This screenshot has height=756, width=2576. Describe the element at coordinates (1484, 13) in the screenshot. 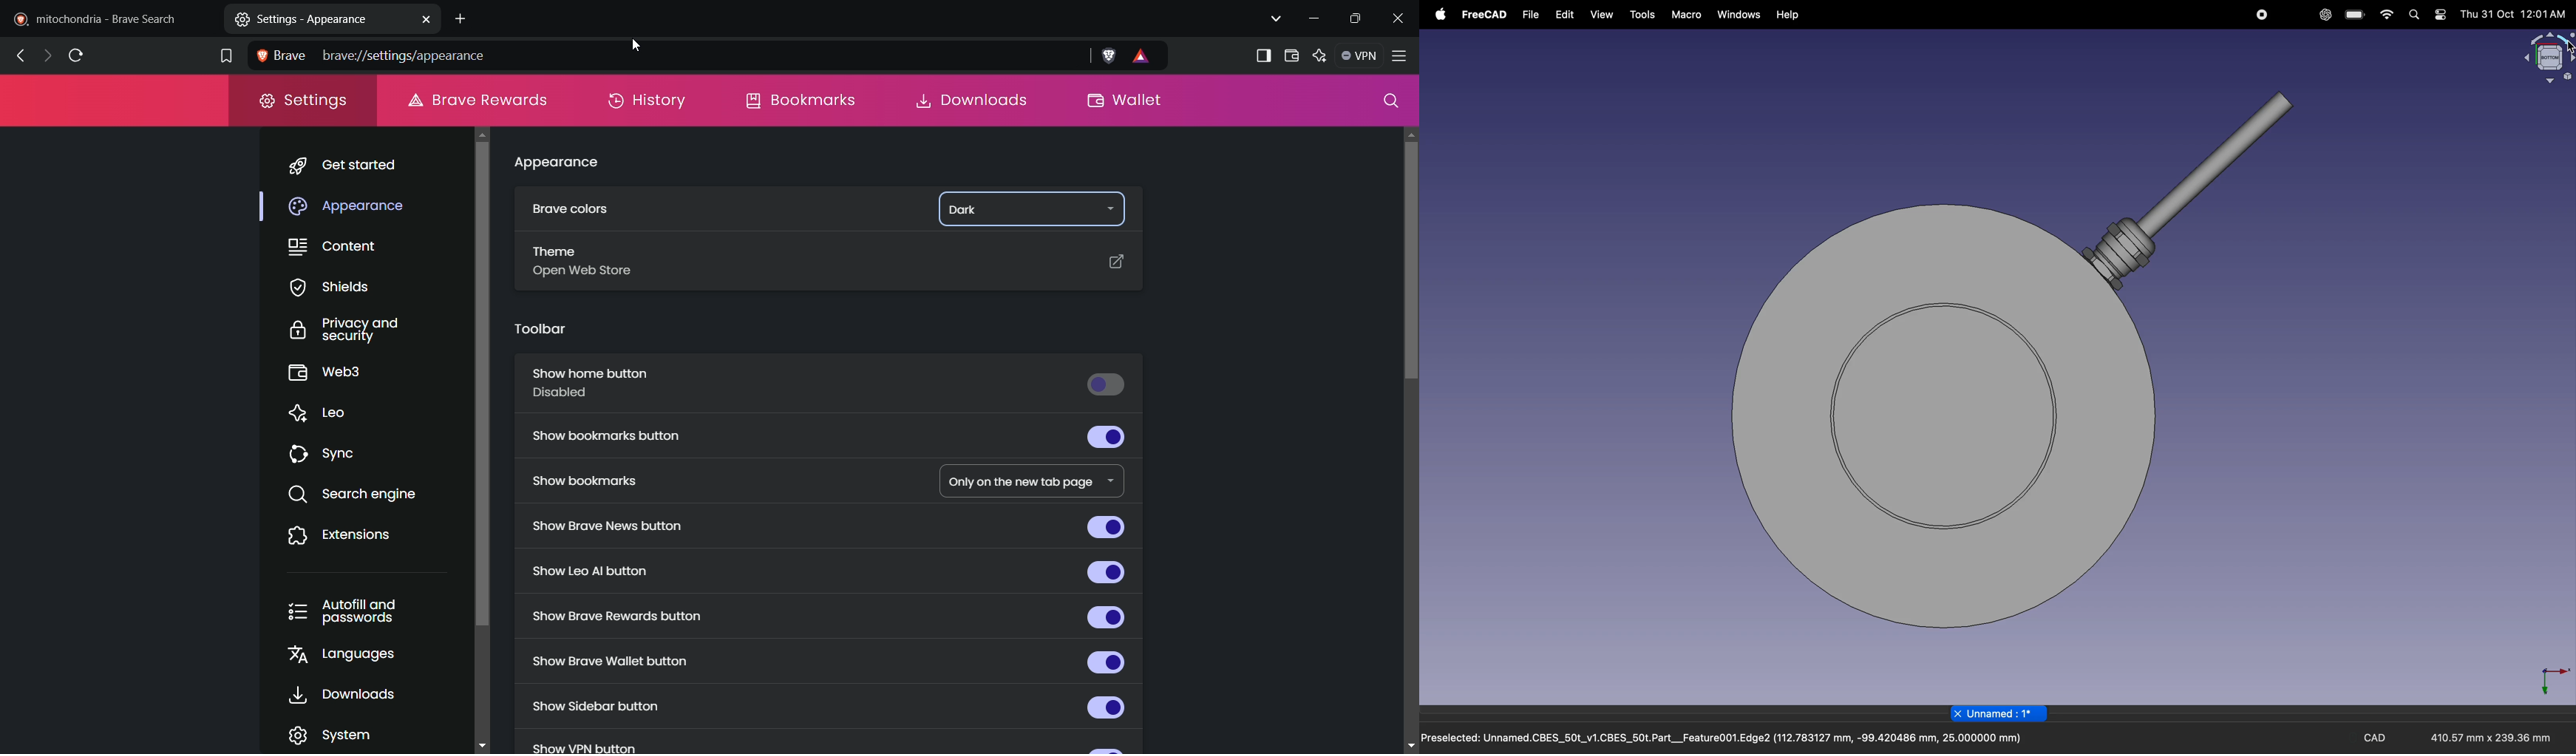

I see `free CAD` at that location.